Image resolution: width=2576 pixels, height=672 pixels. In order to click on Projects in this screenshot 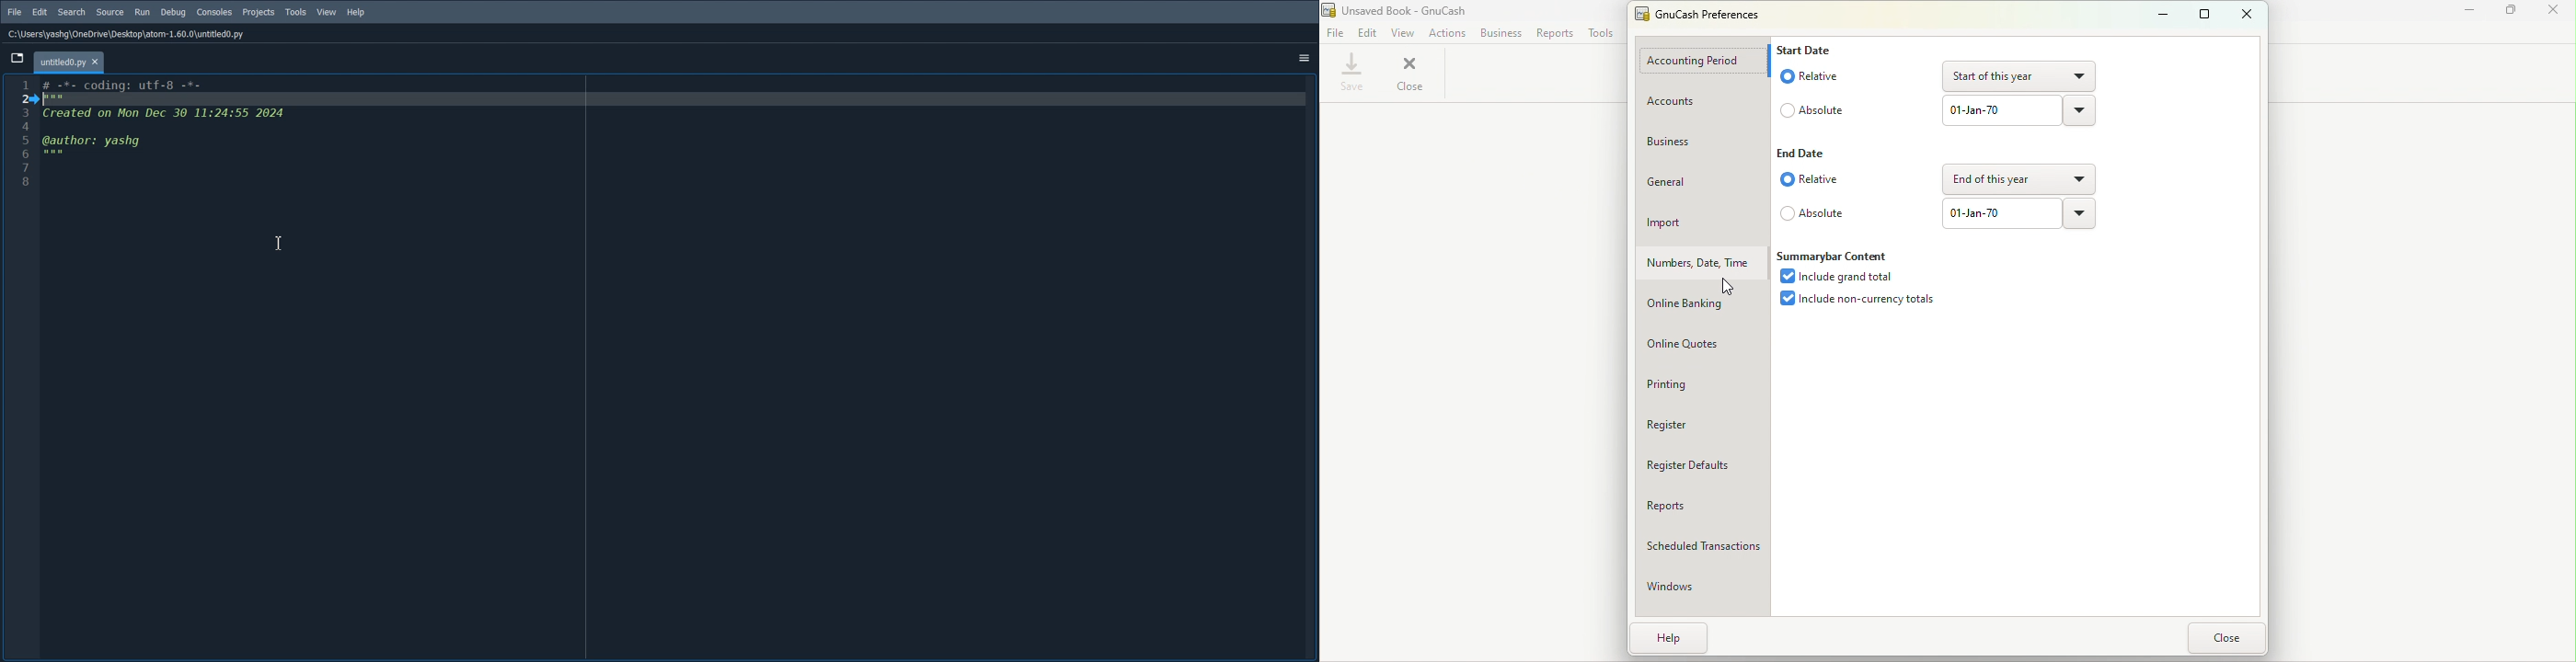, I will do `click(258, 12)`.